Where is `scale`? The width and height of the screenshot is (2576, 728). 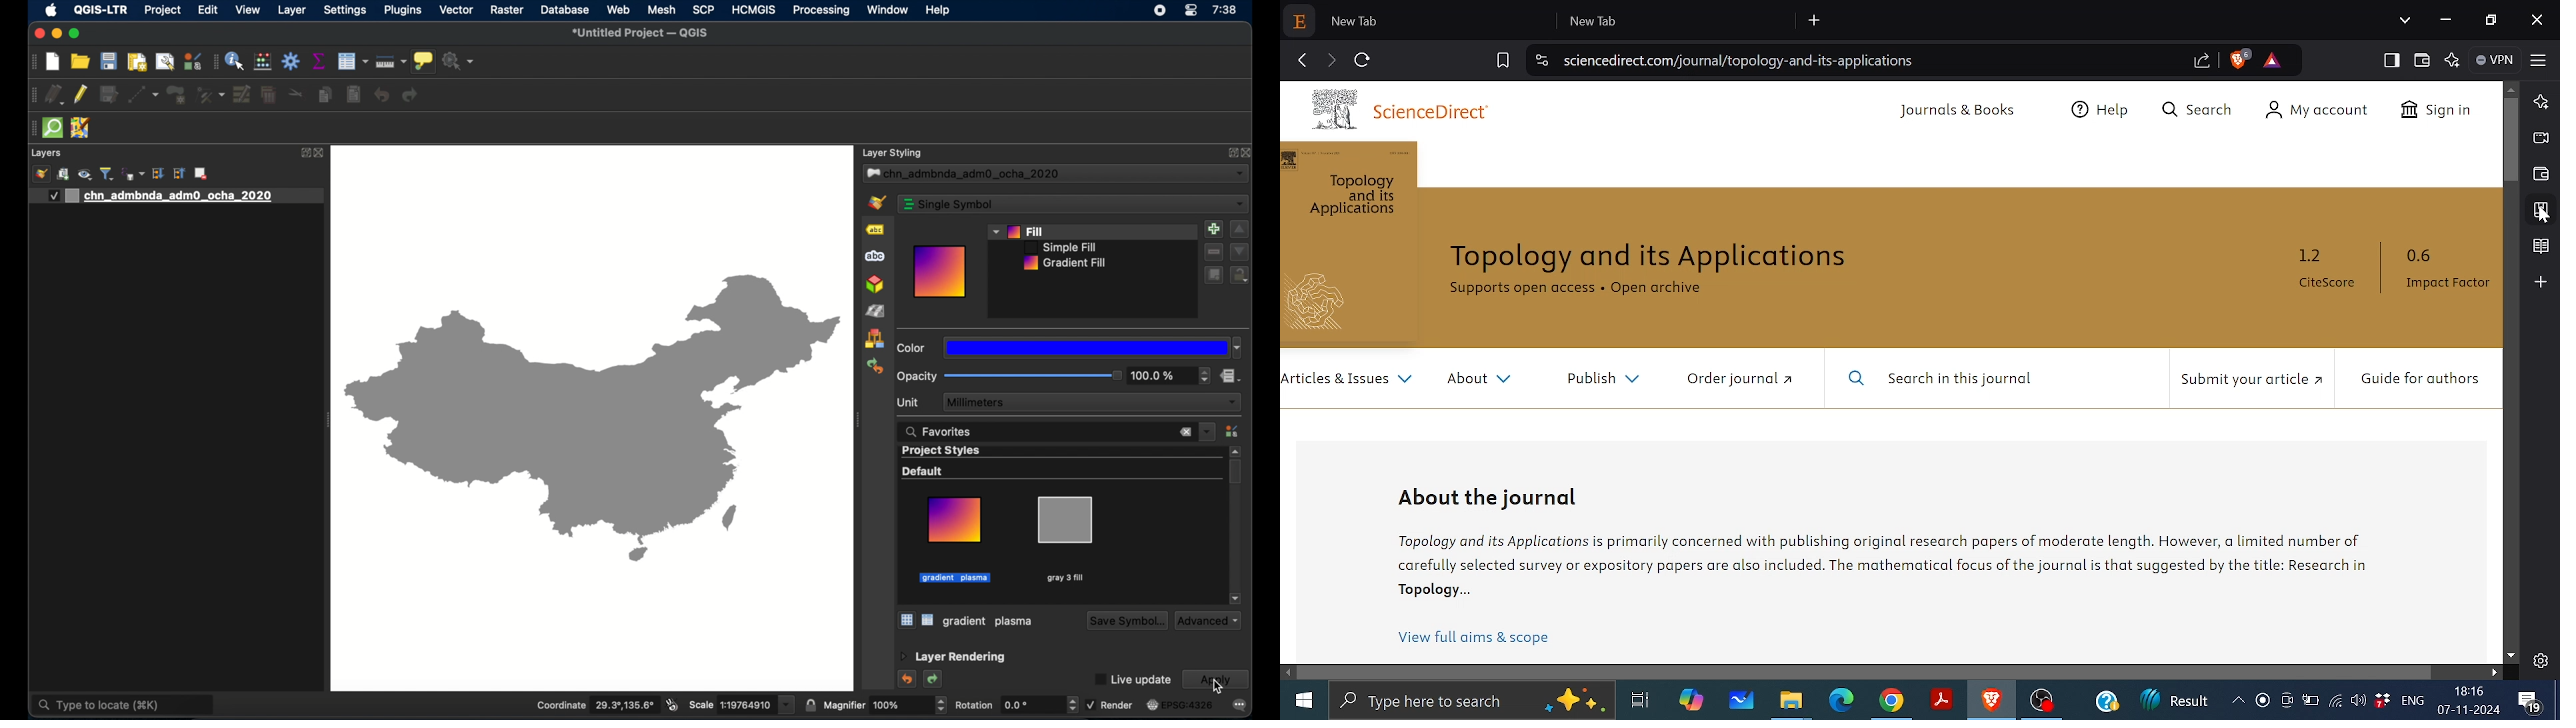
scale is located at coordinates (732, 704).